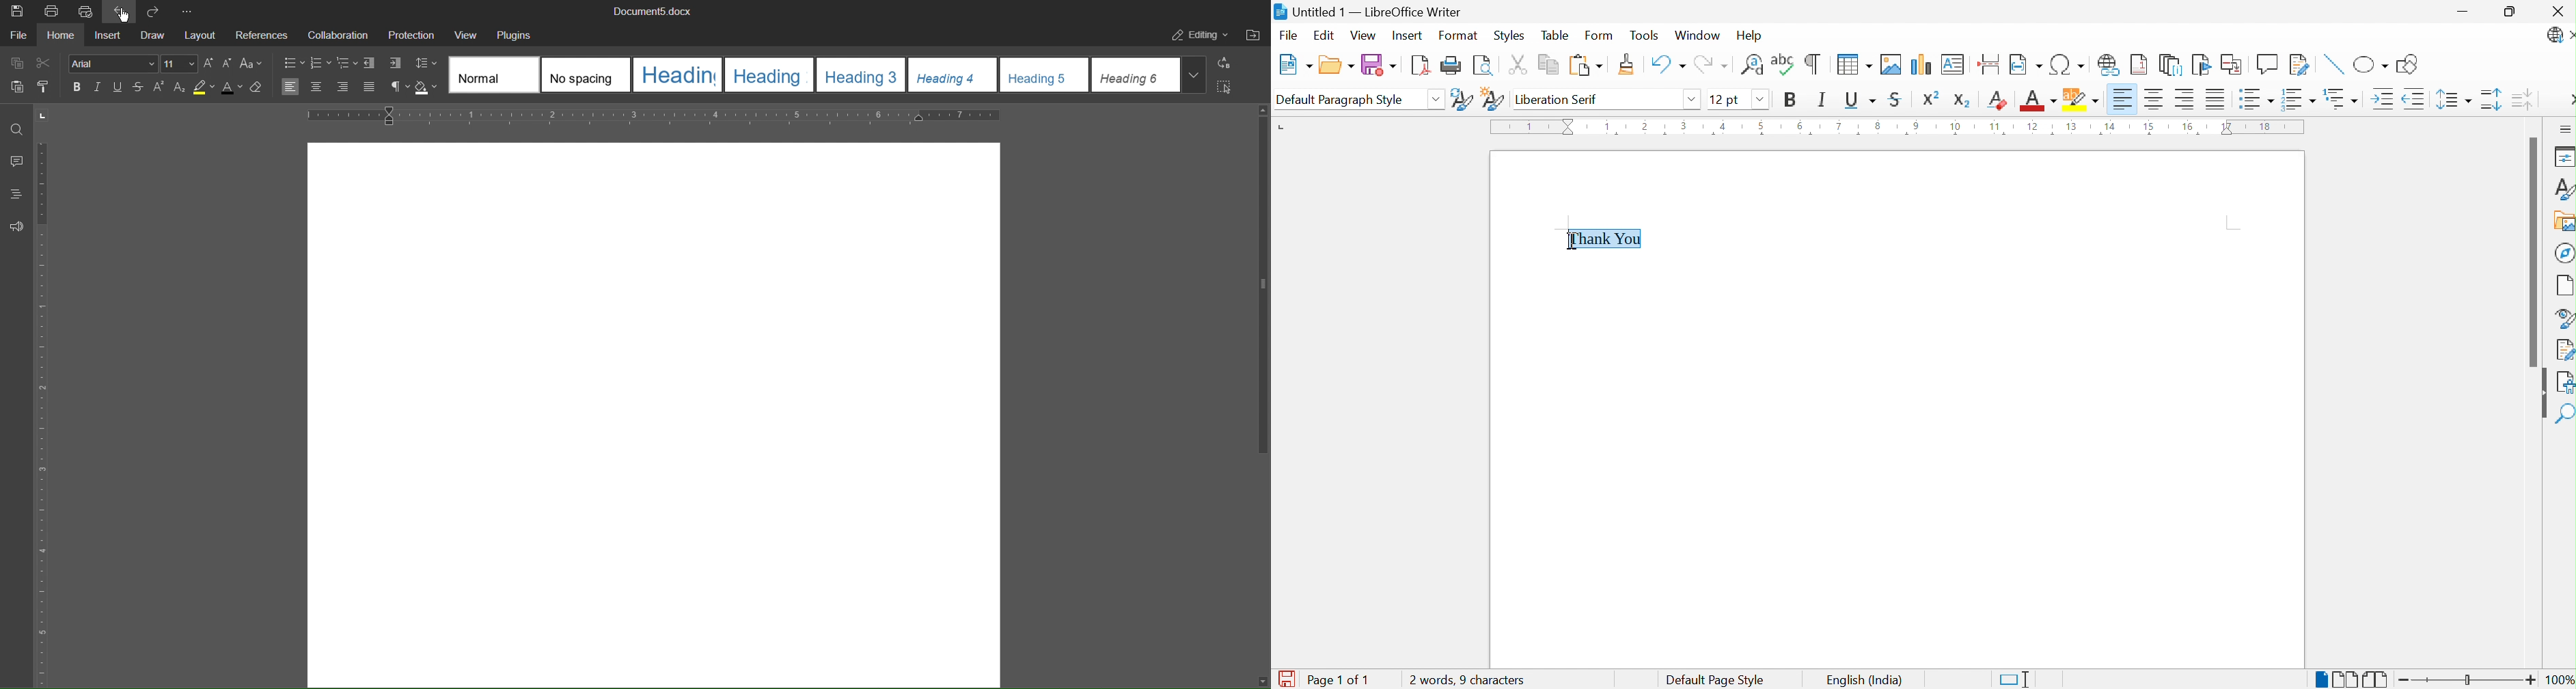  I want to click on Italic, so click(1825, 99).